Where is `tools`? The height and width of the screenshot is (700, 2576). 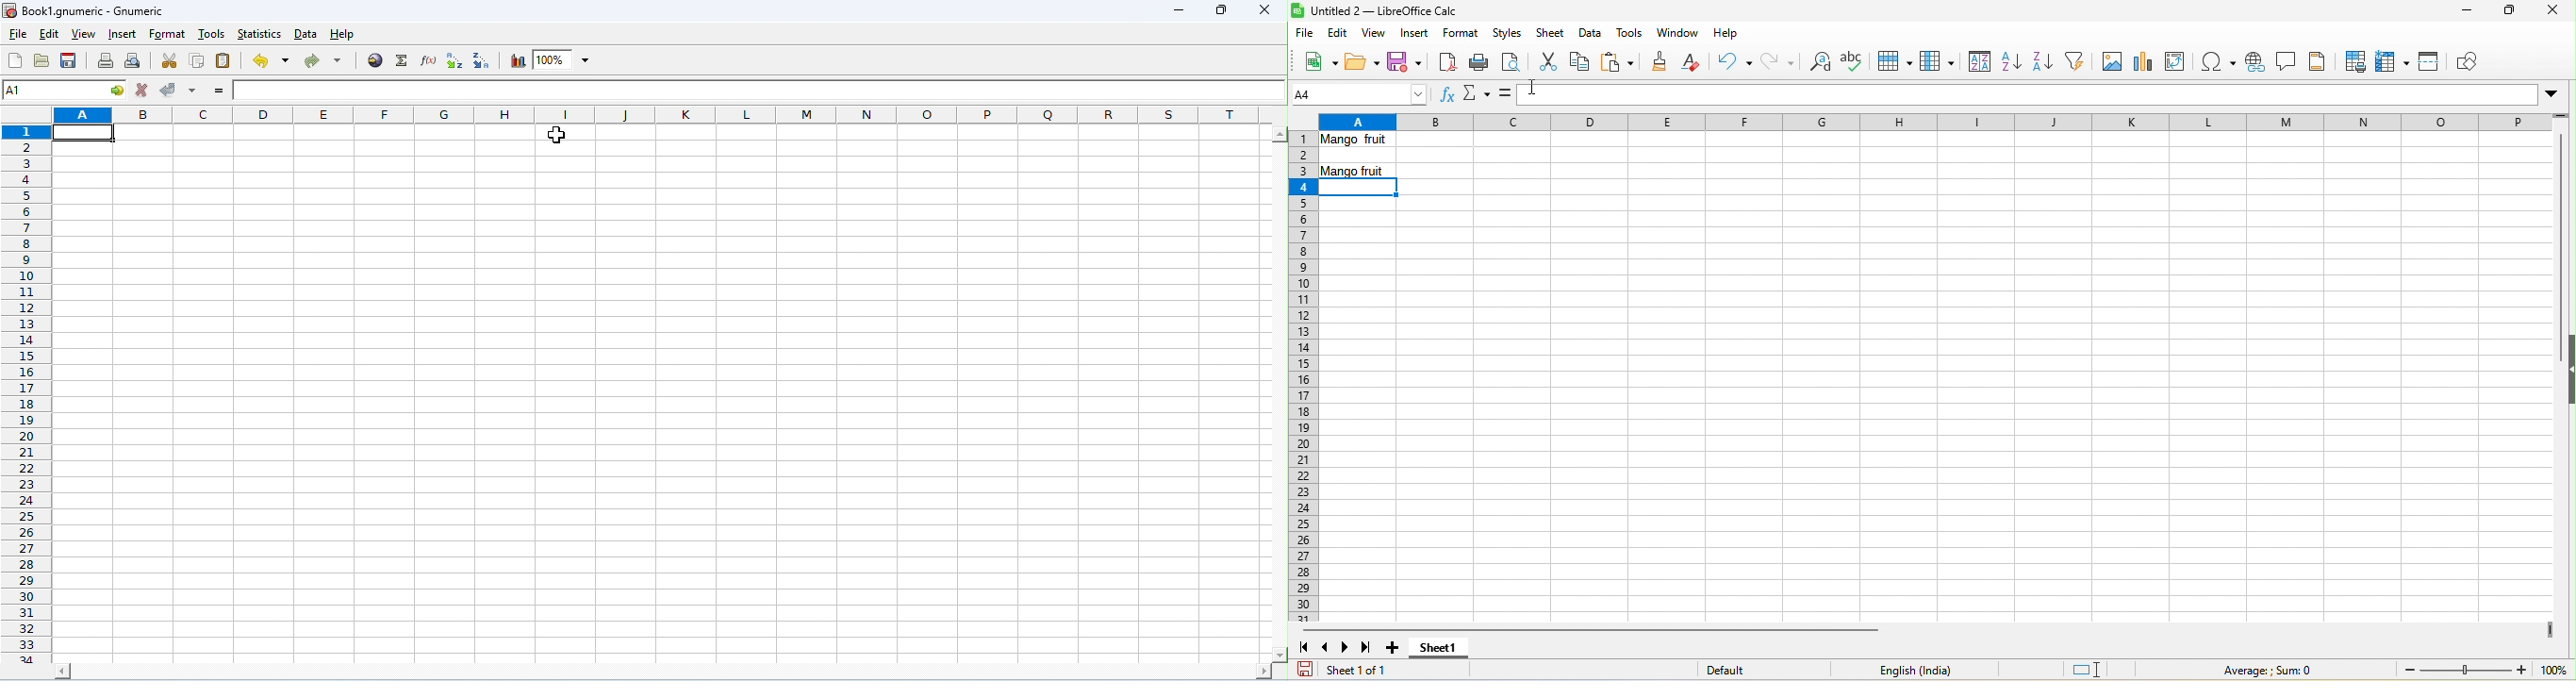 tools is located at coordinates (1631, 33).